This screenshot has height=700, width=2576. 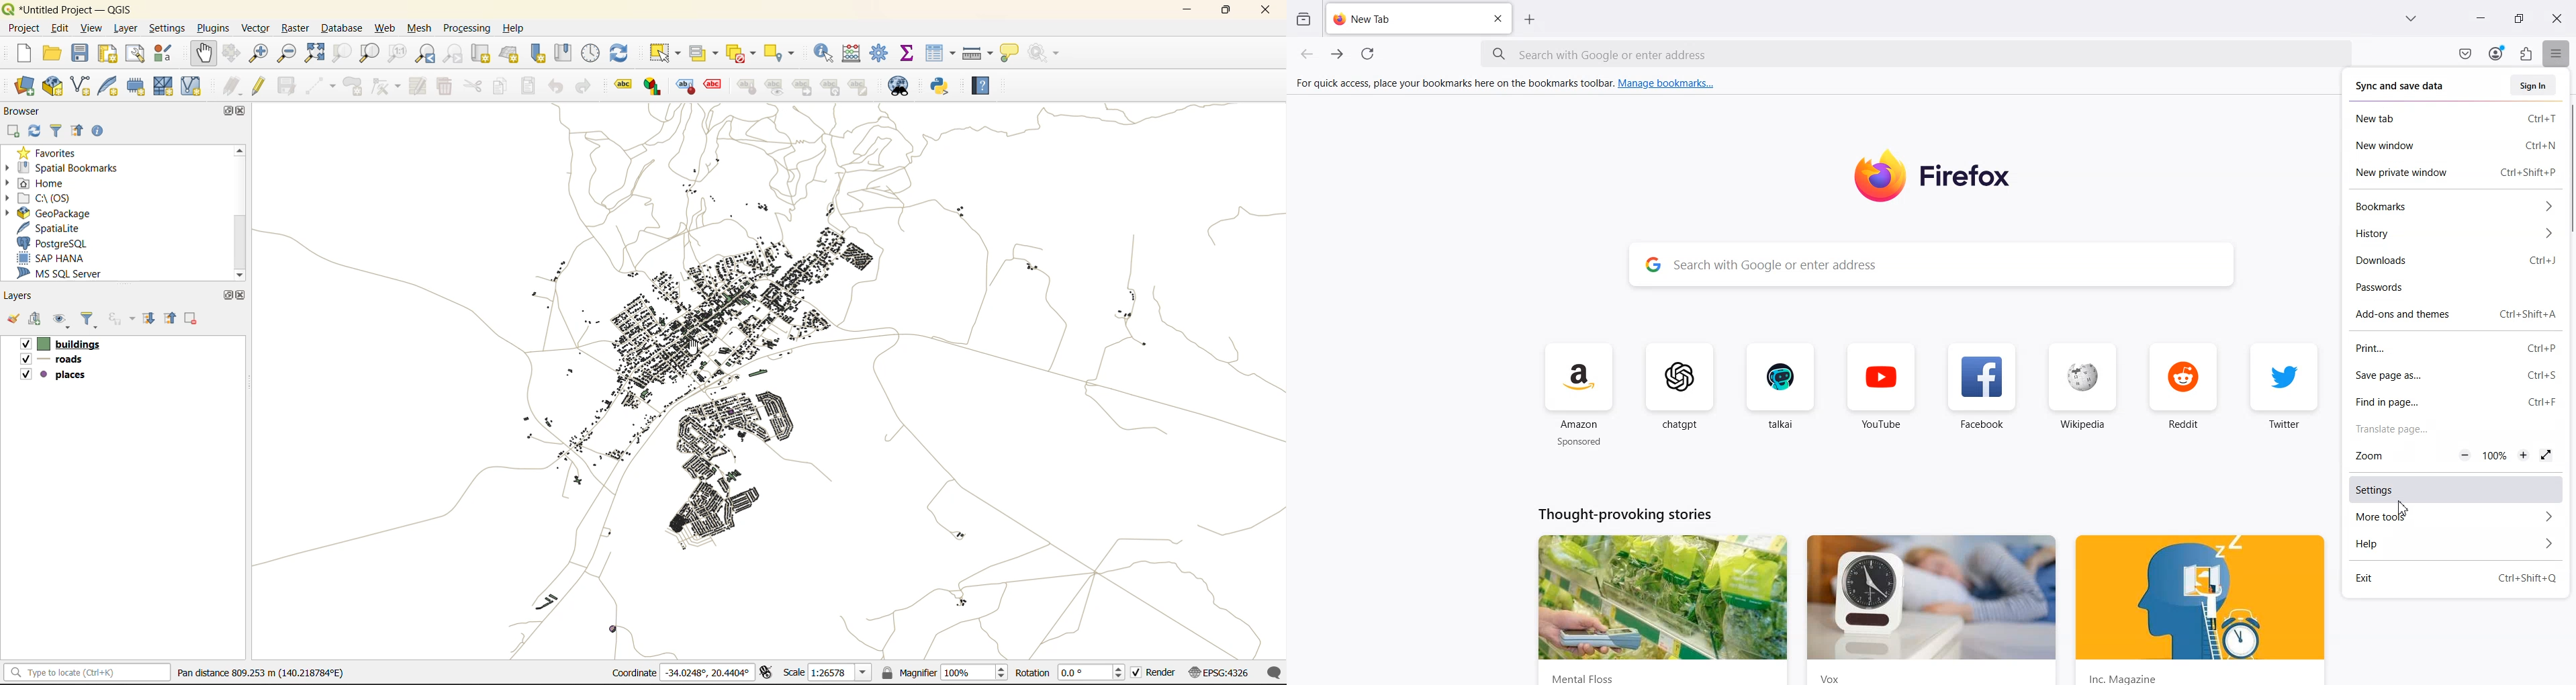 What do you see at coordinates (2568, 169) in the screenshot?
I see `Vertical scroll bar` at bounding box center [2568, 169].